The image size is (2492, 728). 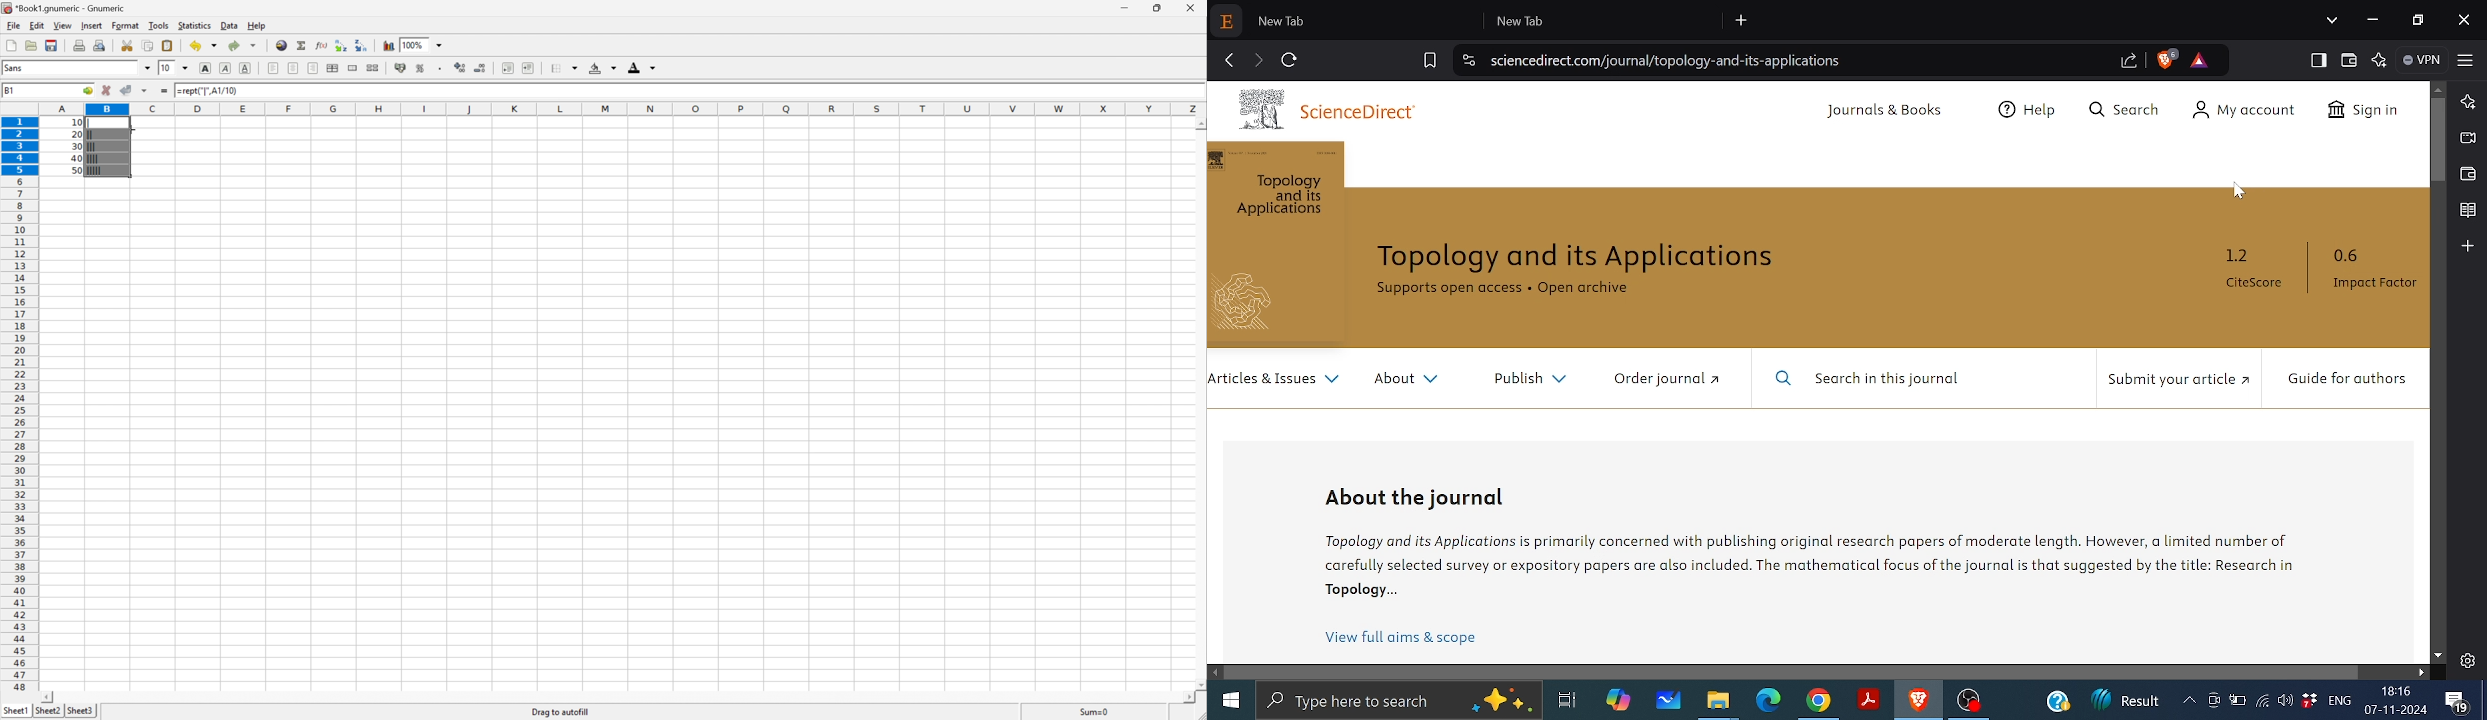 What do you see at coordinates (126, 25) in the screenshot?
I see `Format` at bounding box center [126, 25].